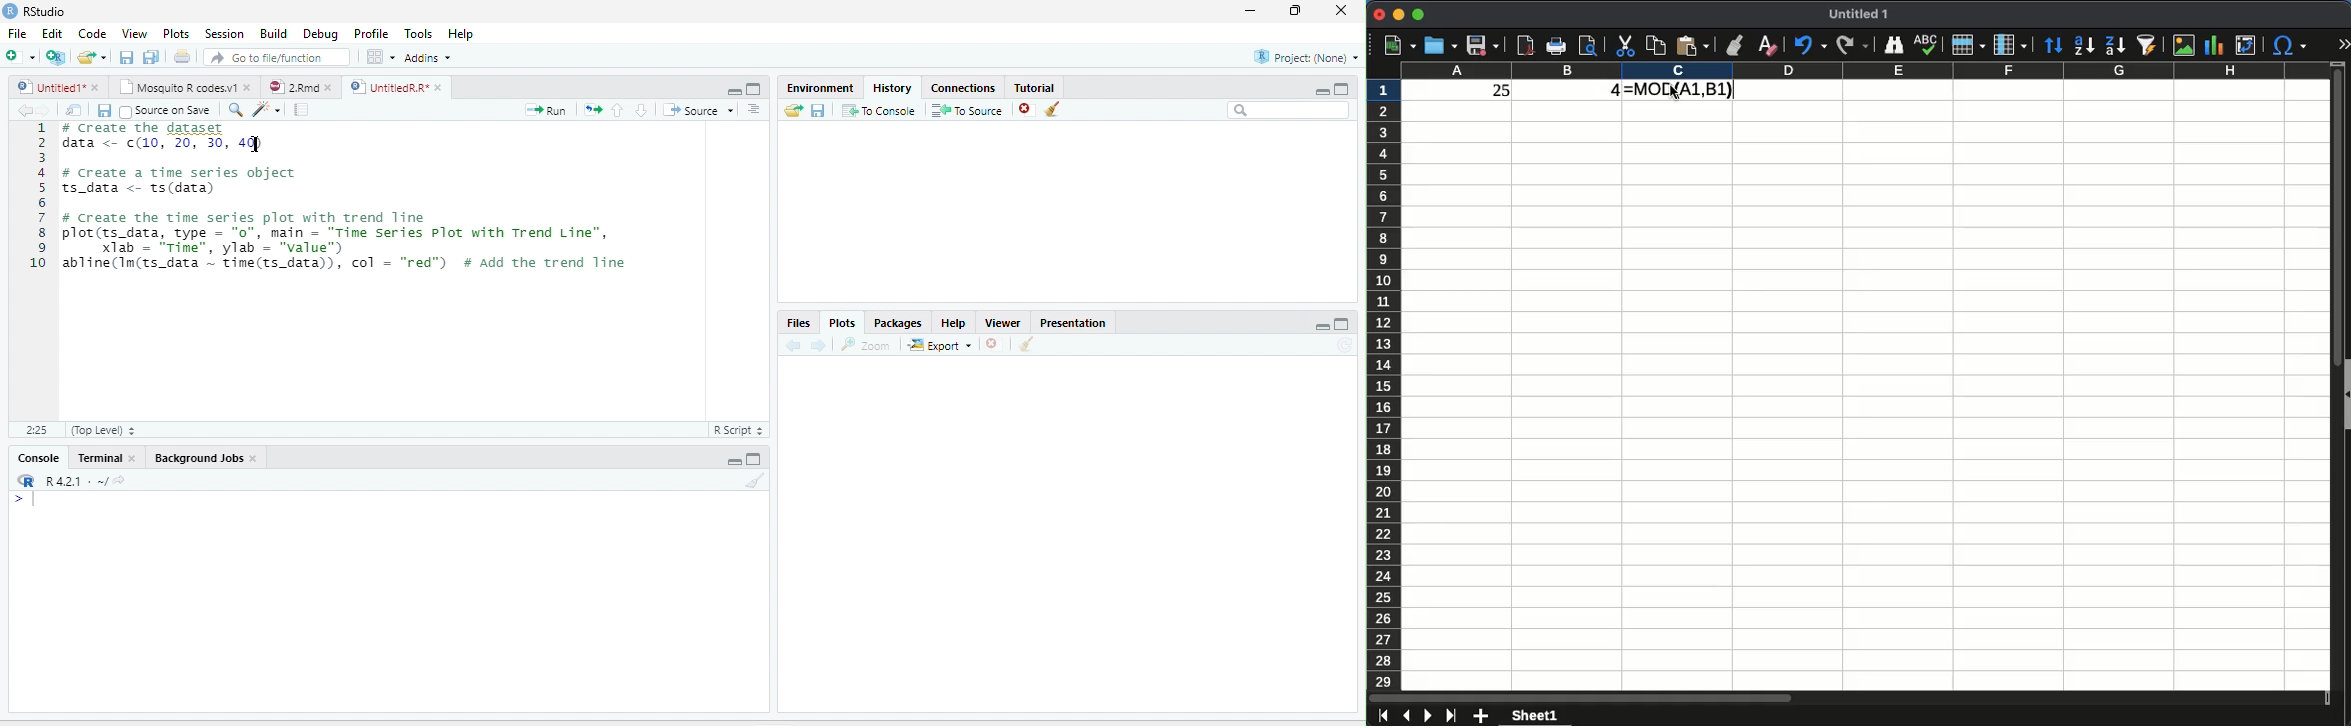 The image size is (2352, 728). I want to click on Go back to previous source location, so click(22, 110).